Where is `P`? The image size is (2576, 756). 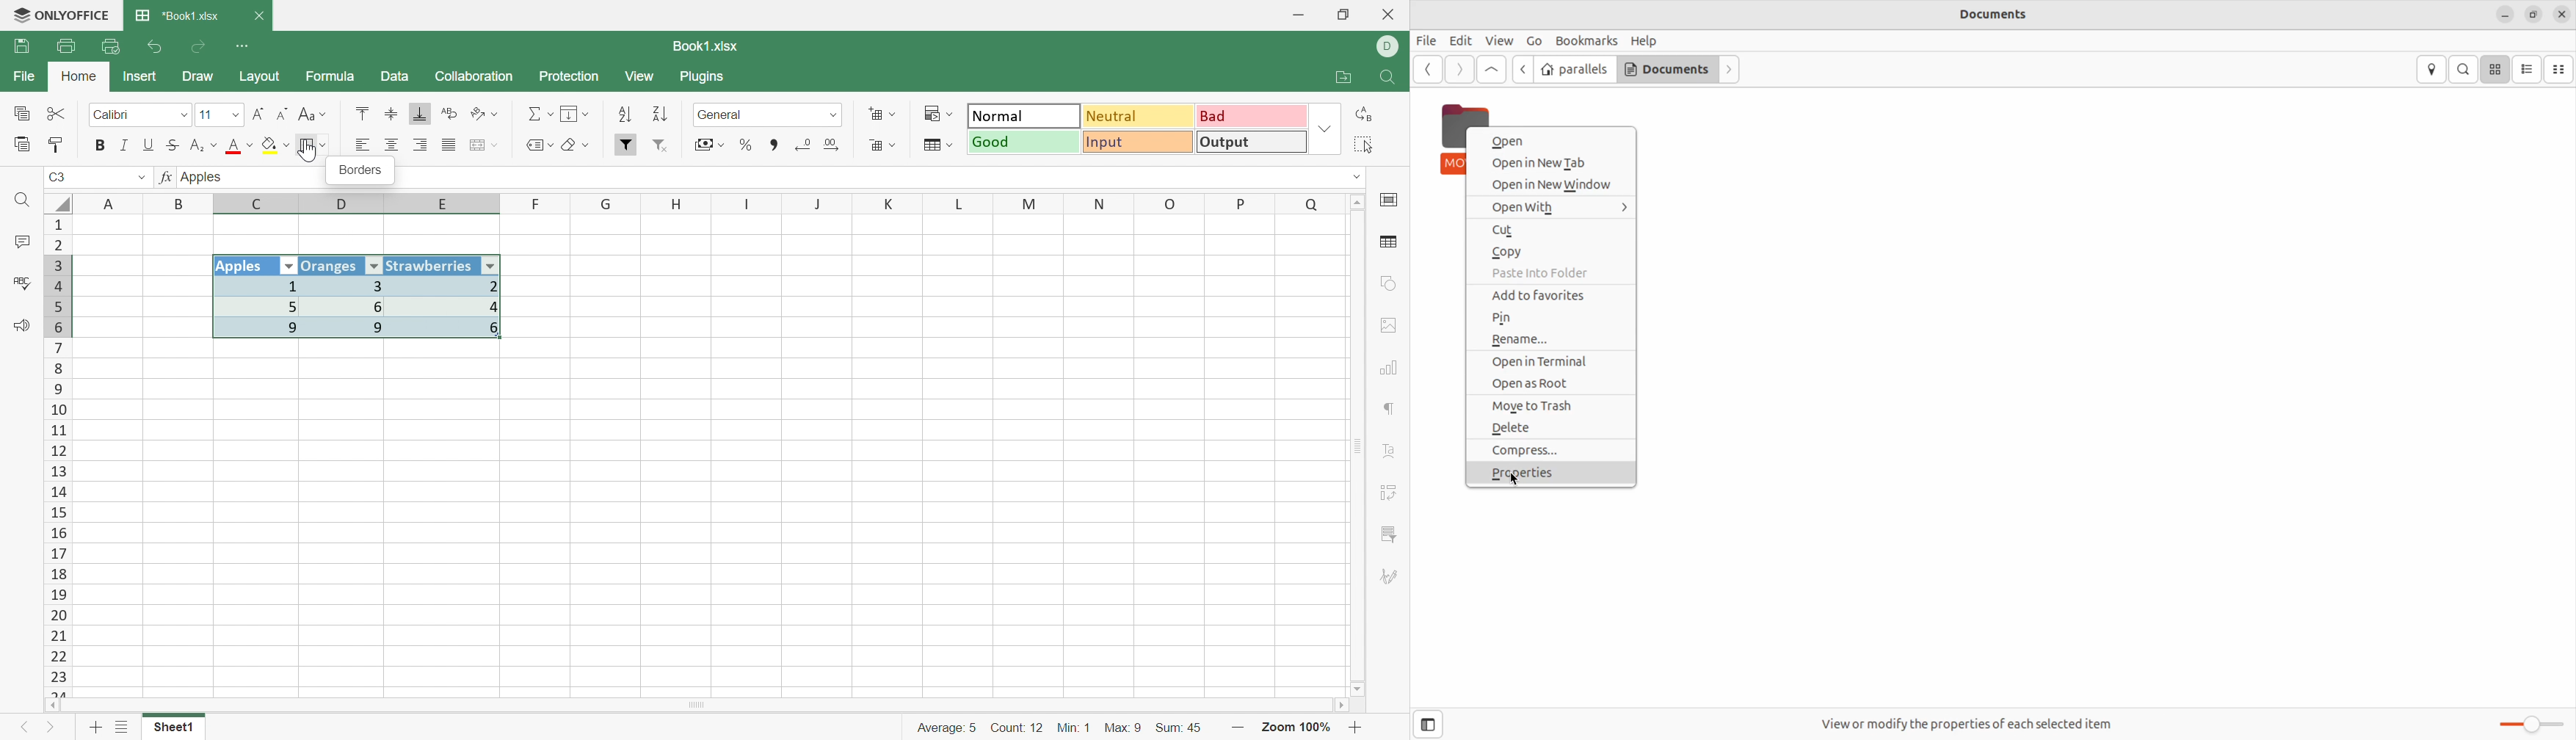 P is located at coordinates (1242, 203).